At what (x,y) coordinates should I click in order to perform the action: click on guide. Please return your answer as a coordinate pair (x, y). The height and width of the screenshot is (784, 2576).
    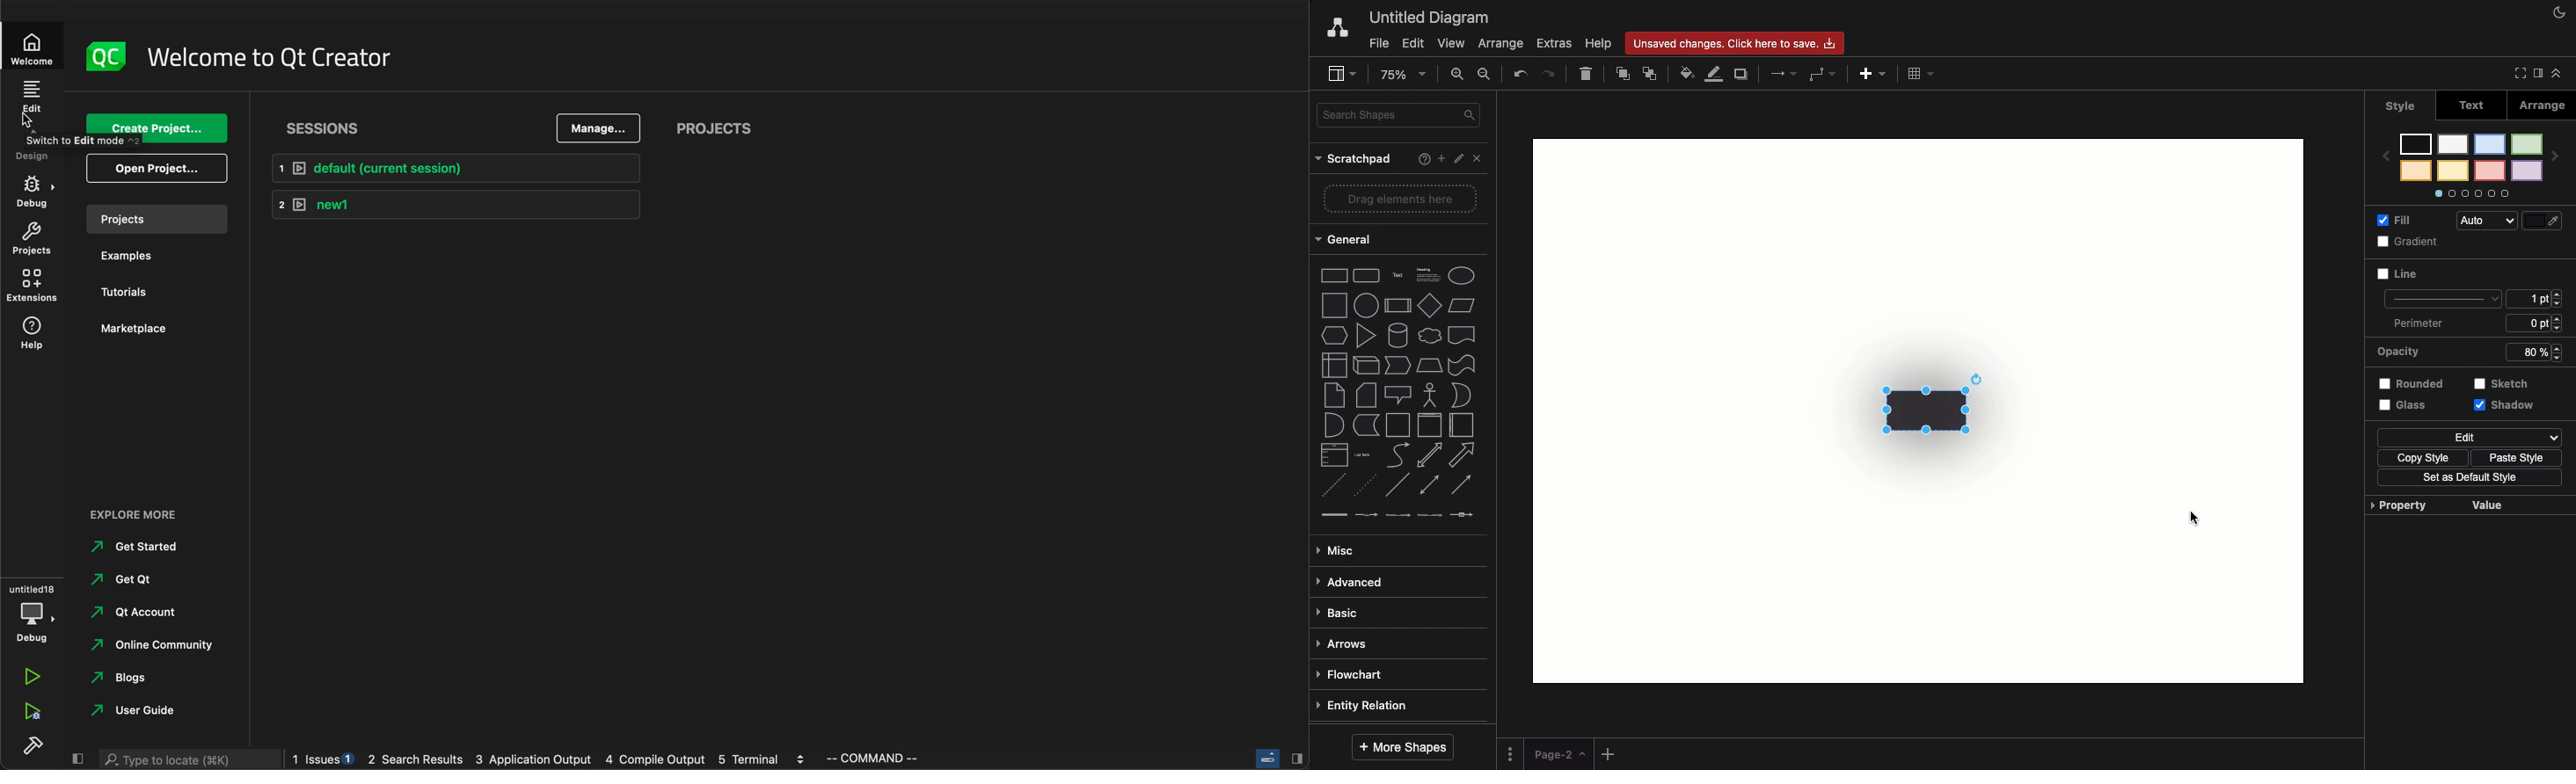
    Looking at the image, I should click on (141, 711).